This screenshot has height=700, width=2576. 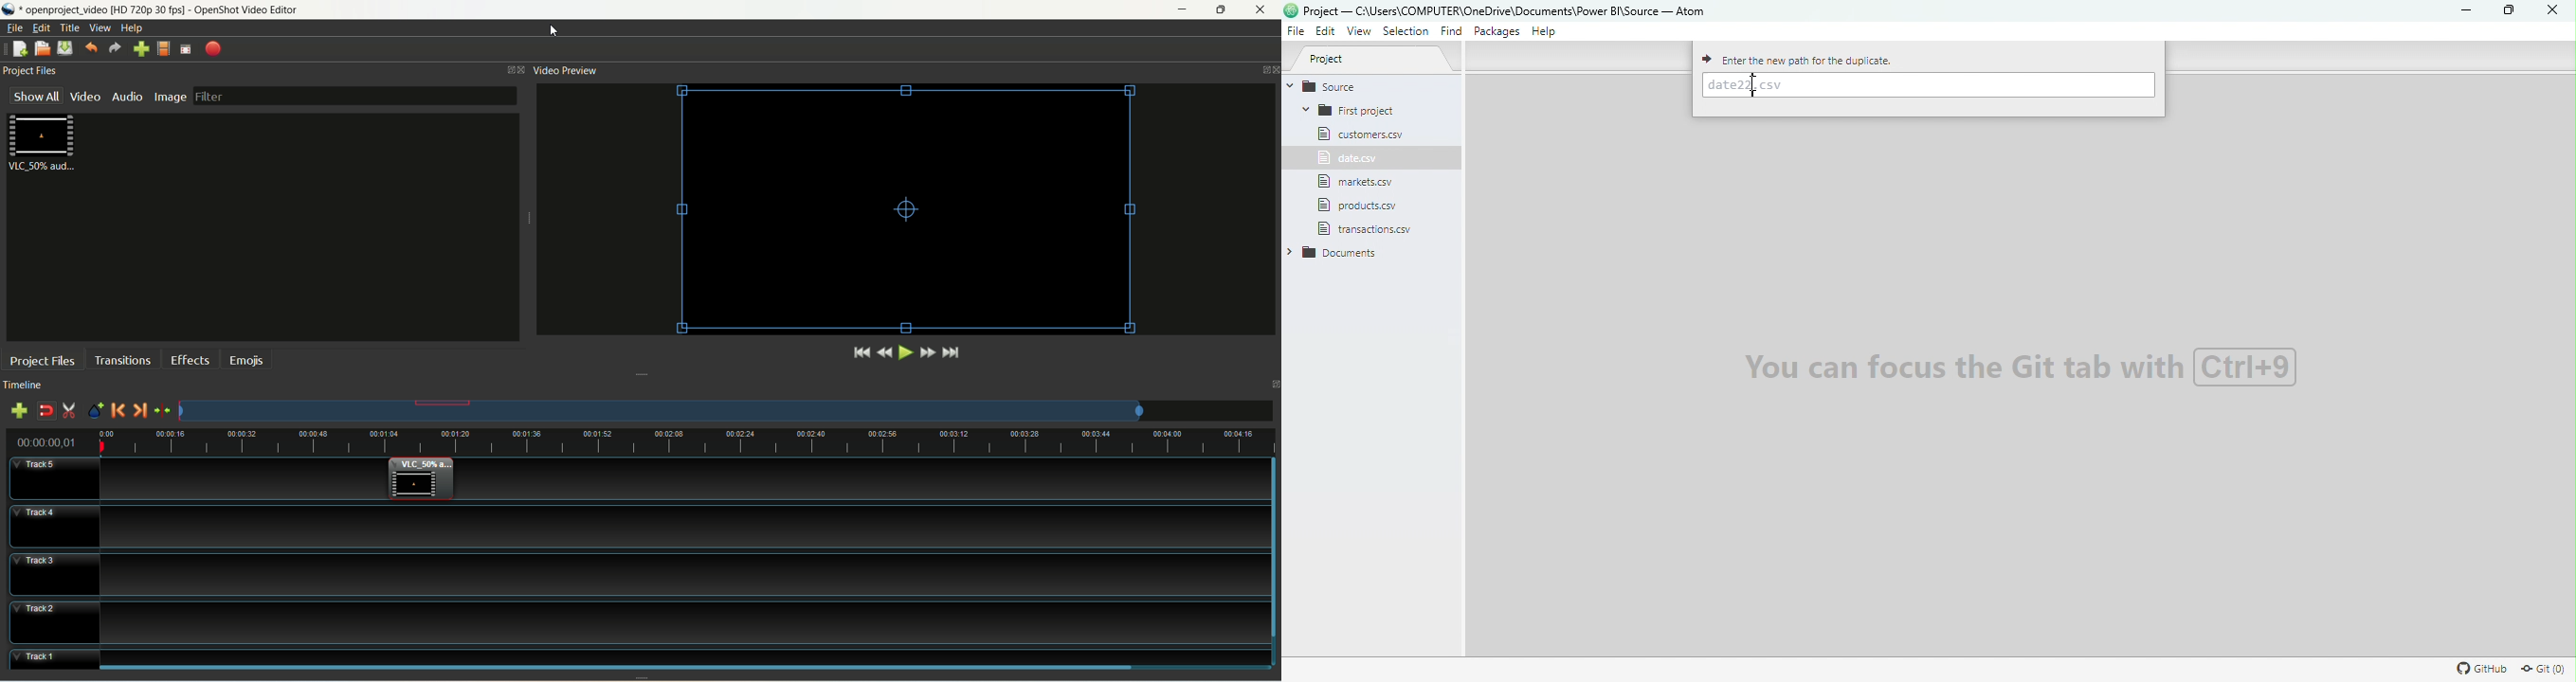 What do you see at coordinates (883, 352) in the screenshot?
I see `rewind` at bounding box center [883, 352].